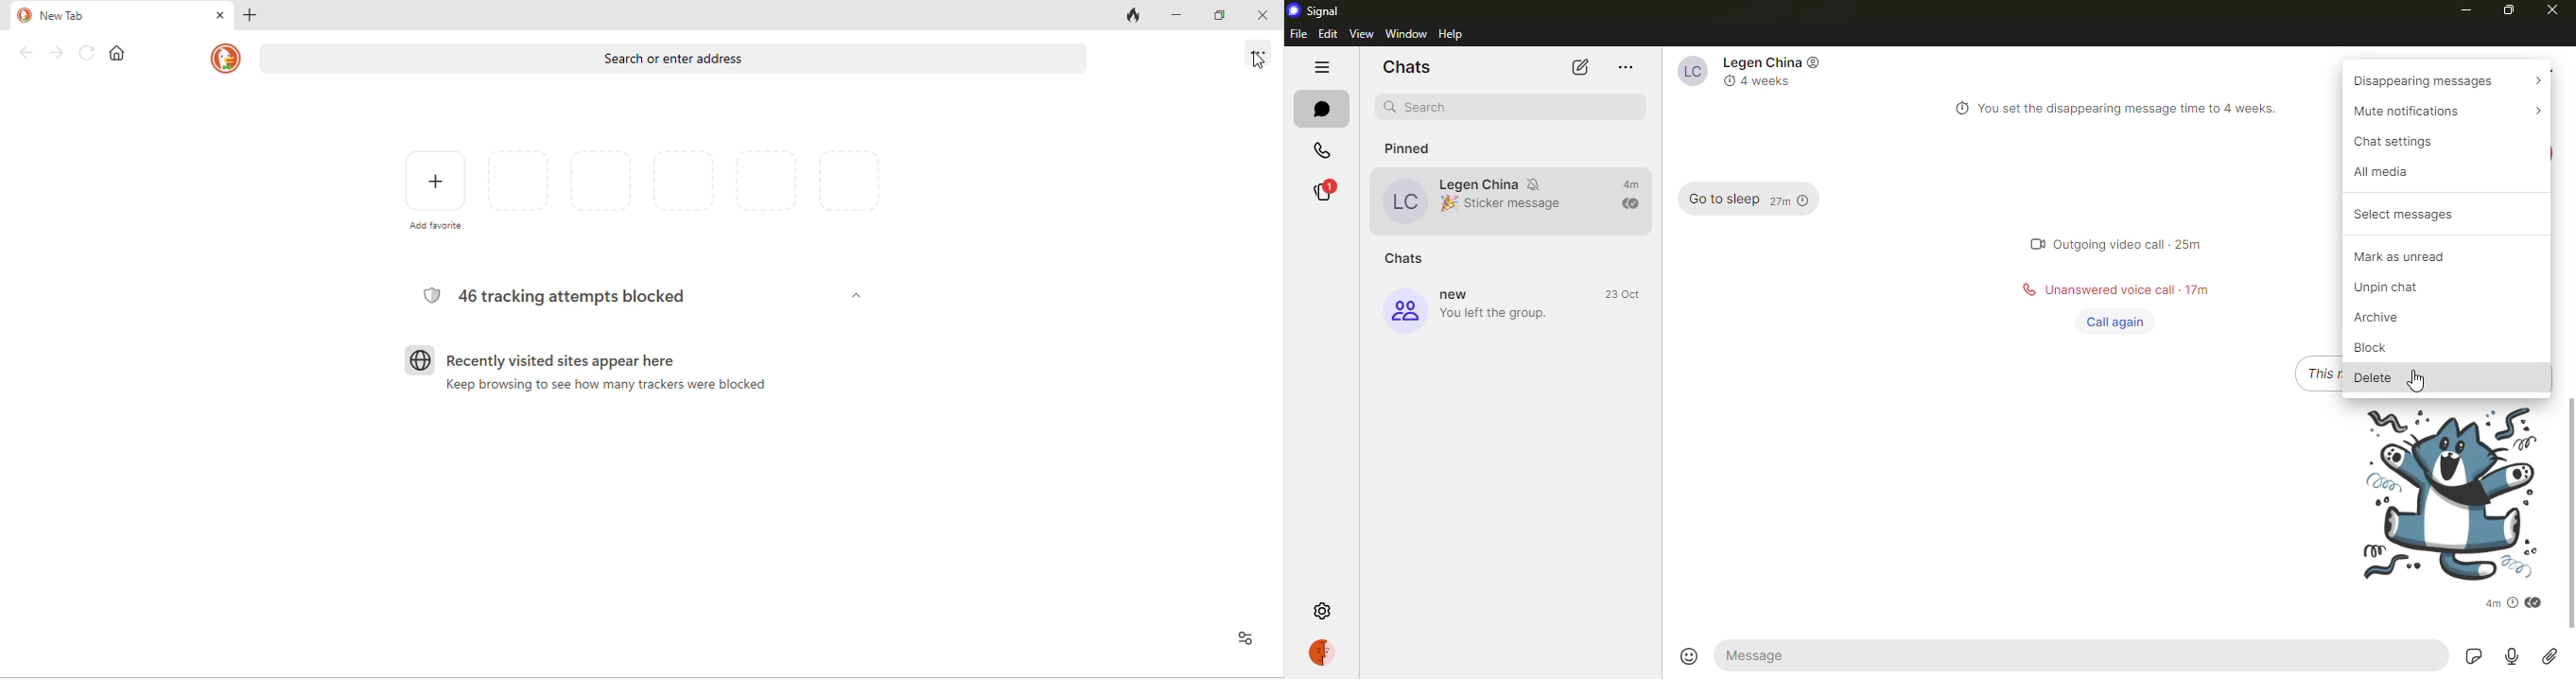 The width and height of the screenshot is (2576, 700). What do you see at coordinates (2552, 11) in the screenshot?
I see `close` at bounding box center [2552, 11].